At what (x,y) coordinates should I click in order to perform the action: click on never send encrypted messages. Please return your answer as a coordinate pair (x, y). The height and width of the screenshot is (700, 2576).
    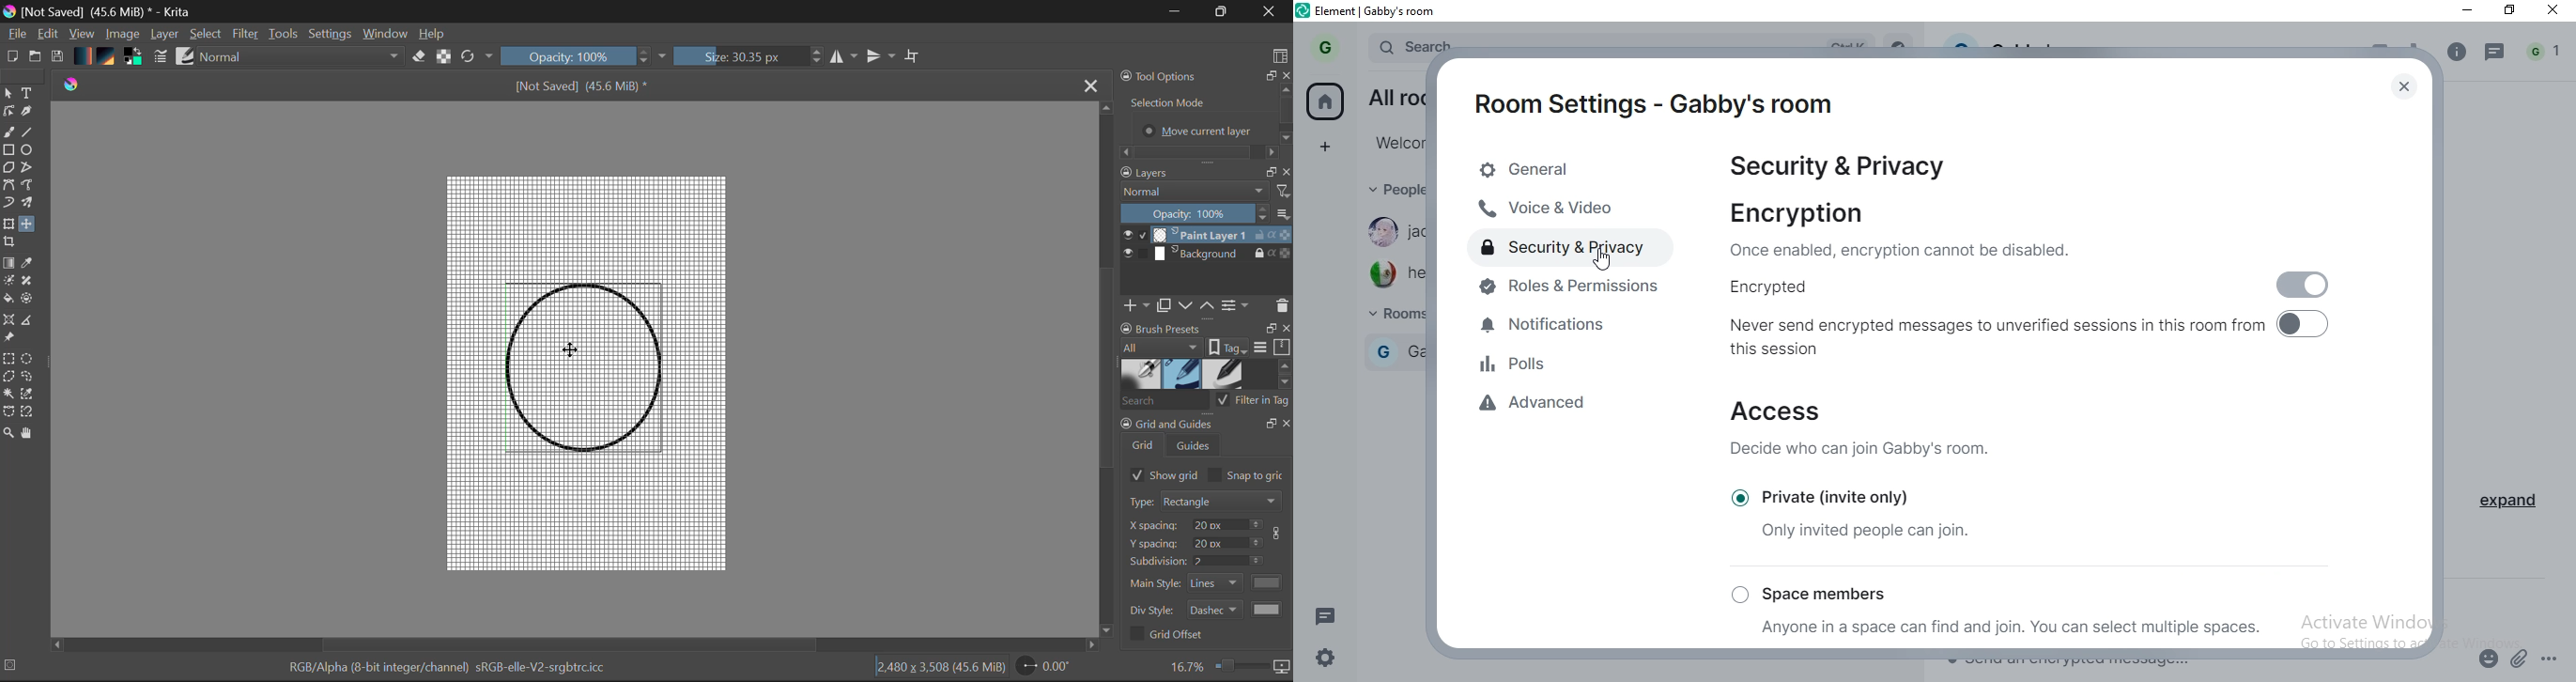
    Looking at the image, I should click on (1997, 340).